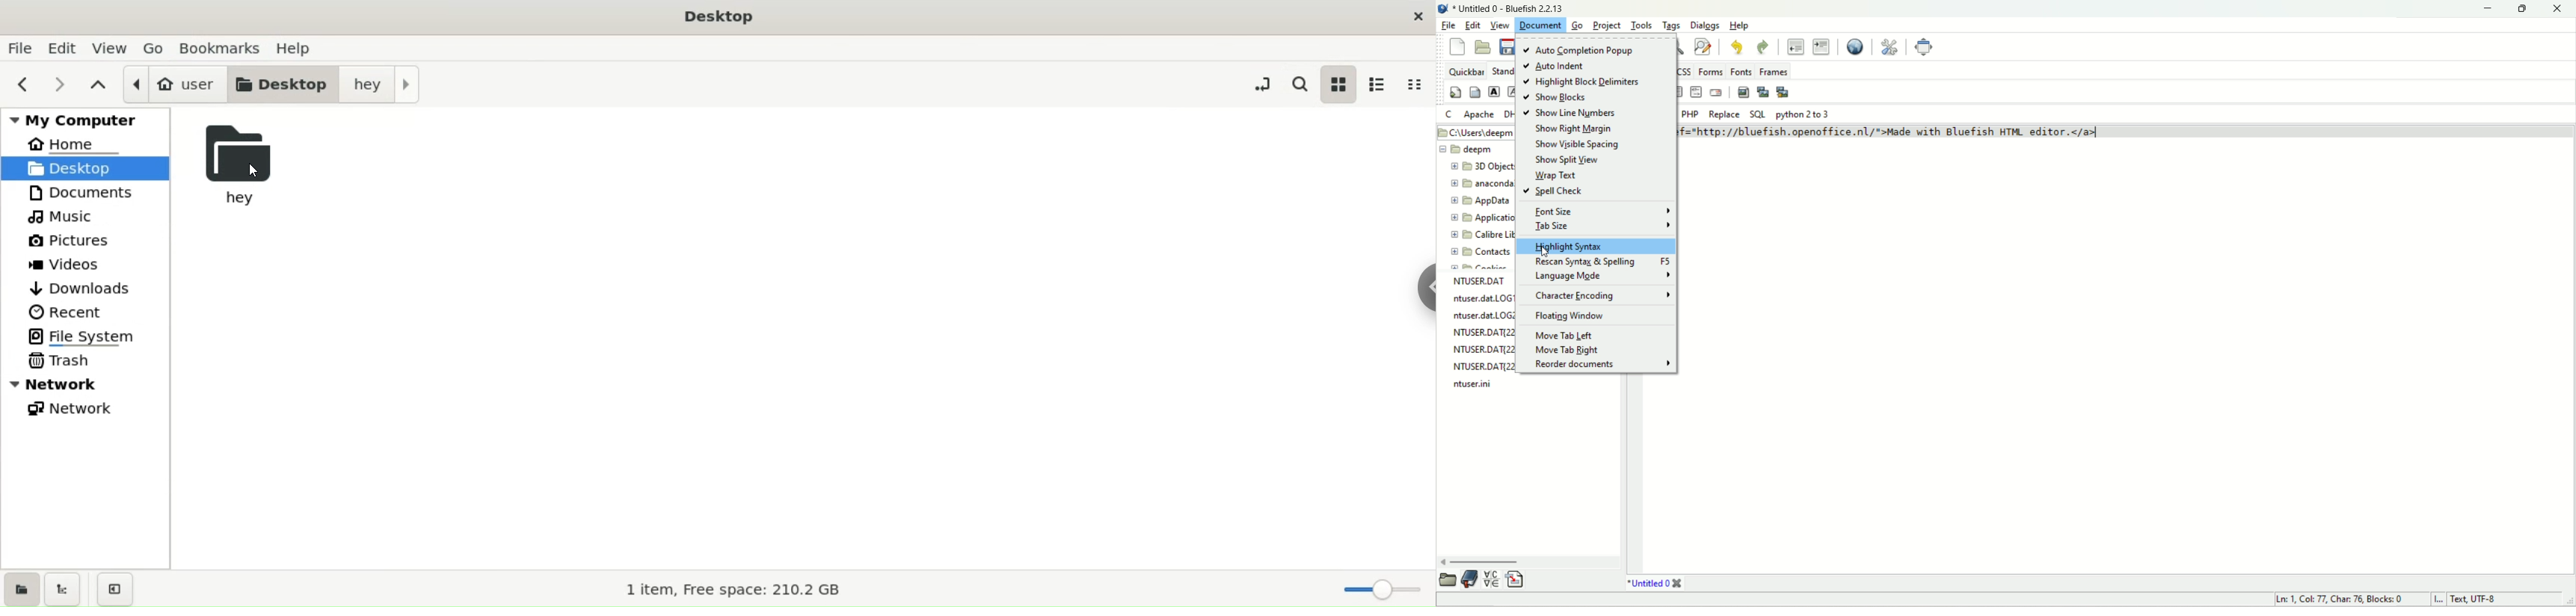 The width and height of the screenshot is (2576, 616). What do you see at coordinates (1808, 115) in the screenshot?
I see `python 2 to 3` at bounding box center [1808, 115].